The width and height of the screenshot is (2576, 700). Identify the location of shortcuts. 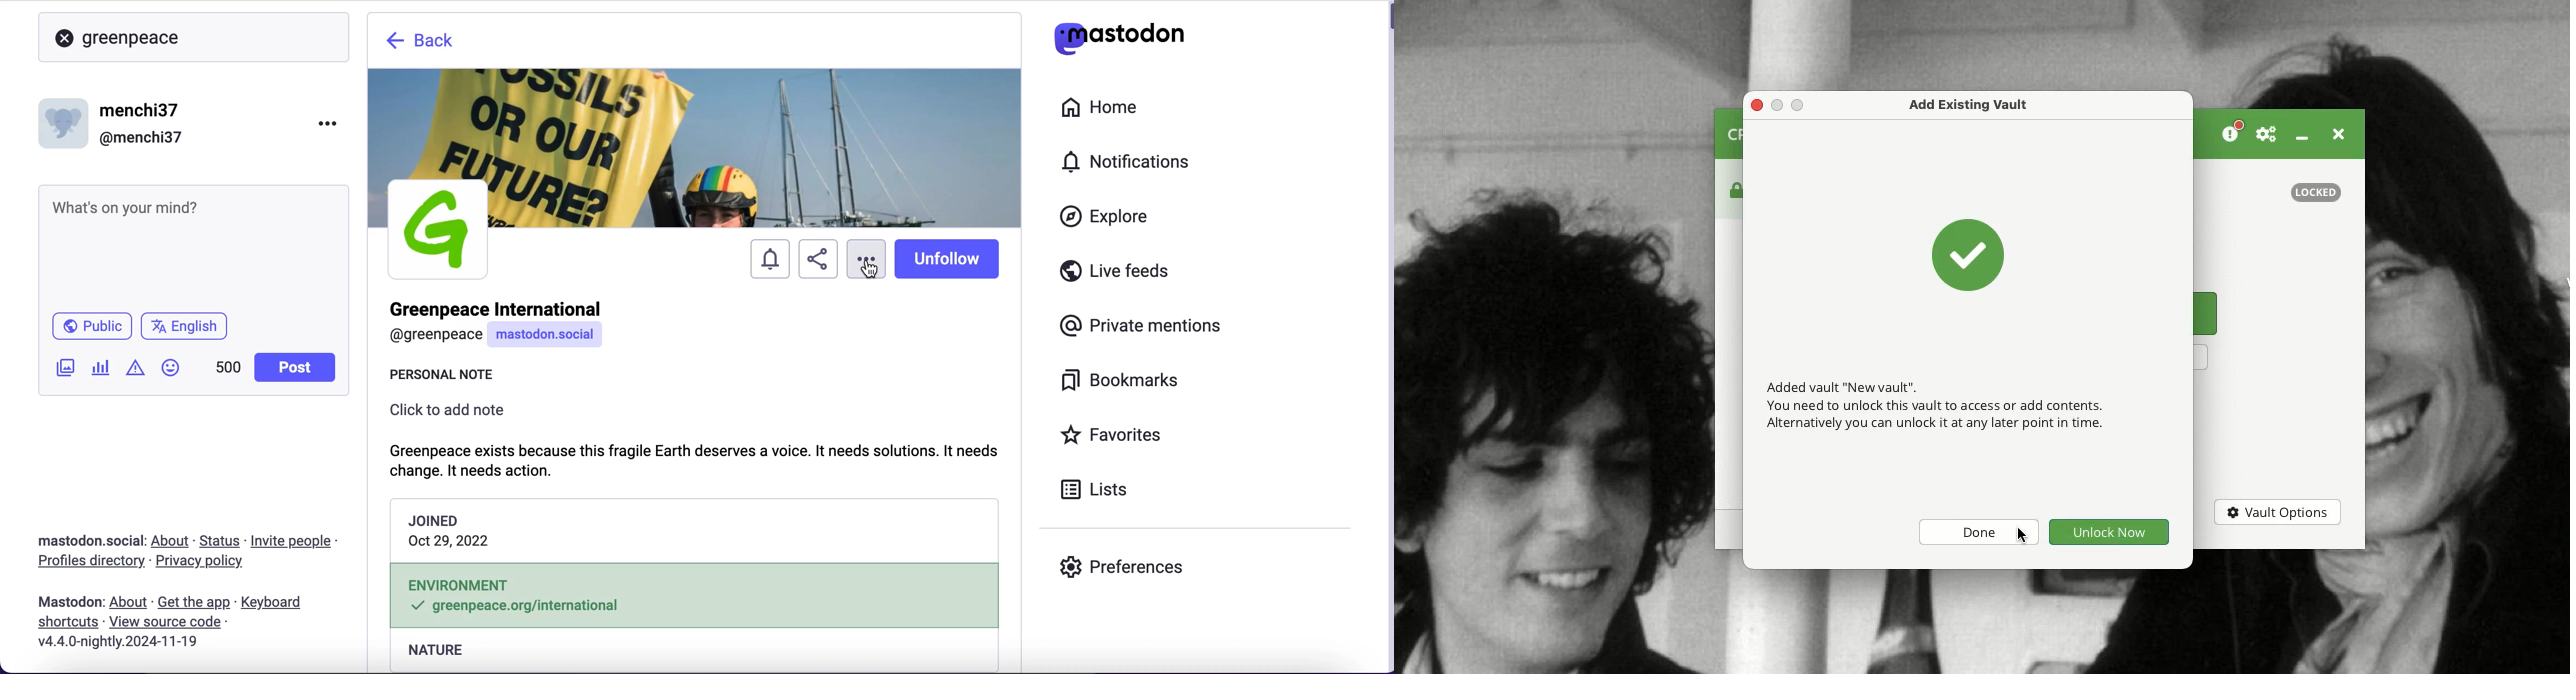
(64, 623).